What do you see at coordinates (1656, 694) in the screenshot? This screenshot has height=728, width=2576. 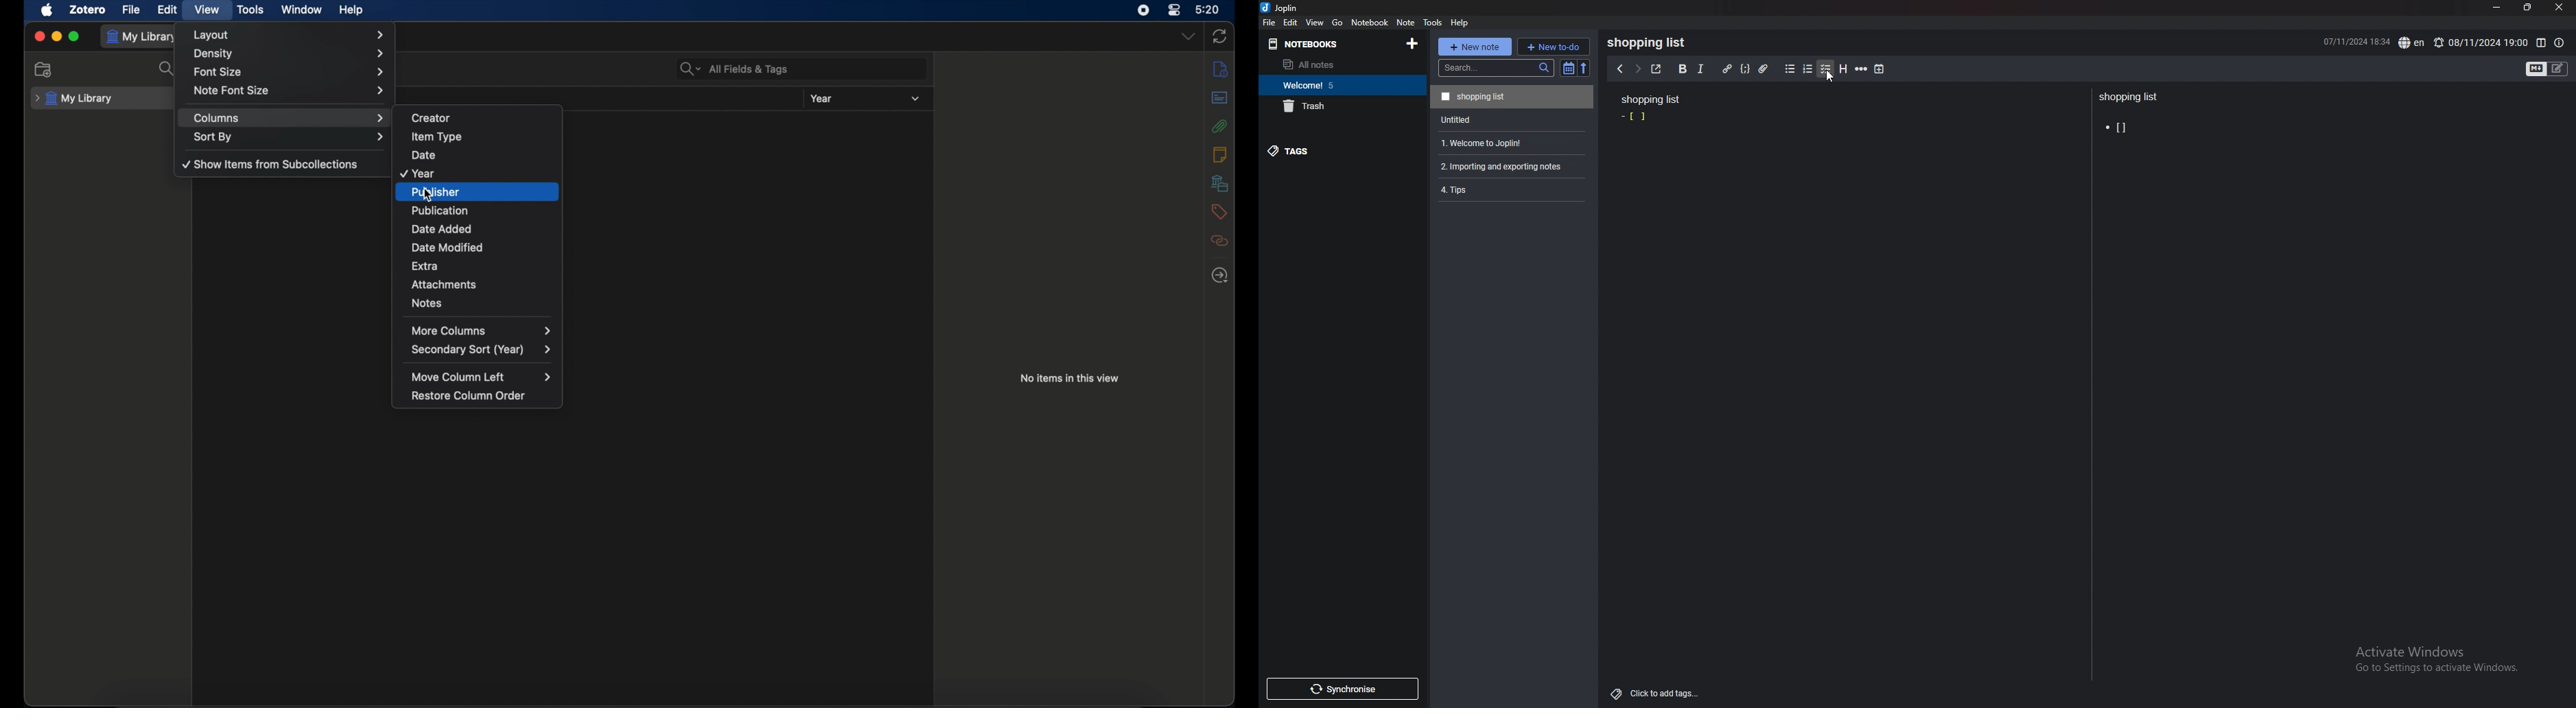 I see `add tags` at bounding box center [1656, 694].